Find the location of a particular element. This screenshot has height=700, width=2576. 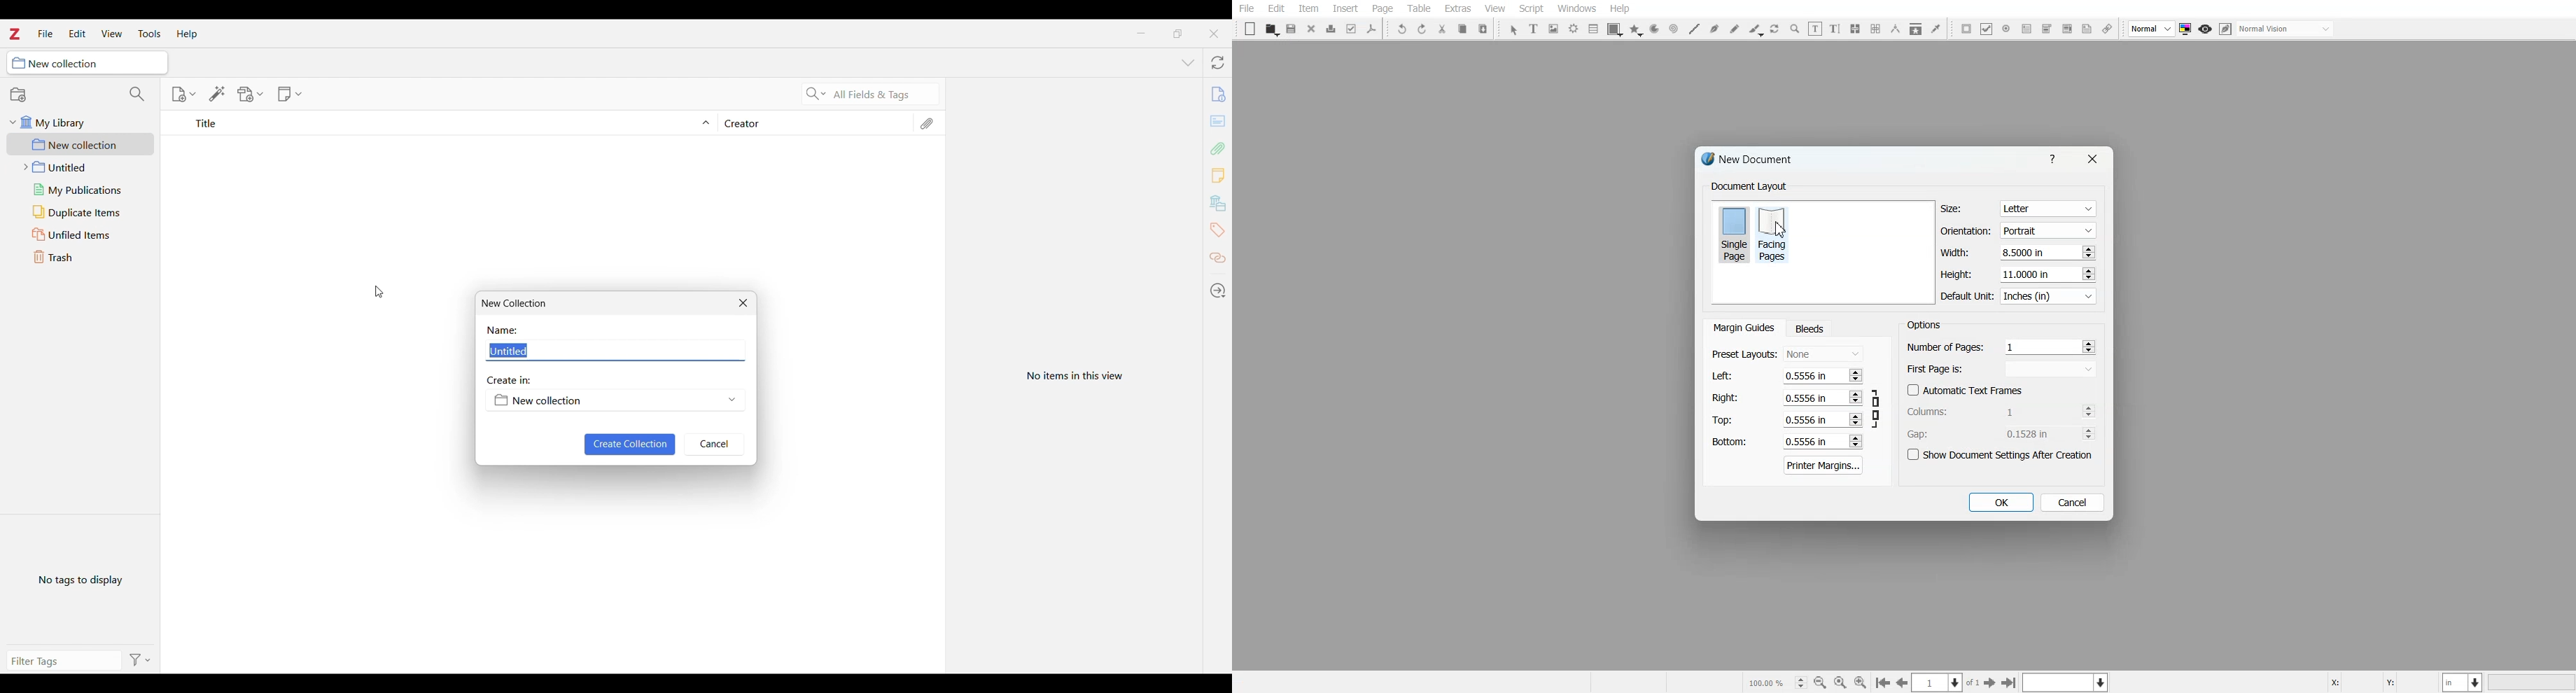

Add new note is located at coordinates (1217, 175).